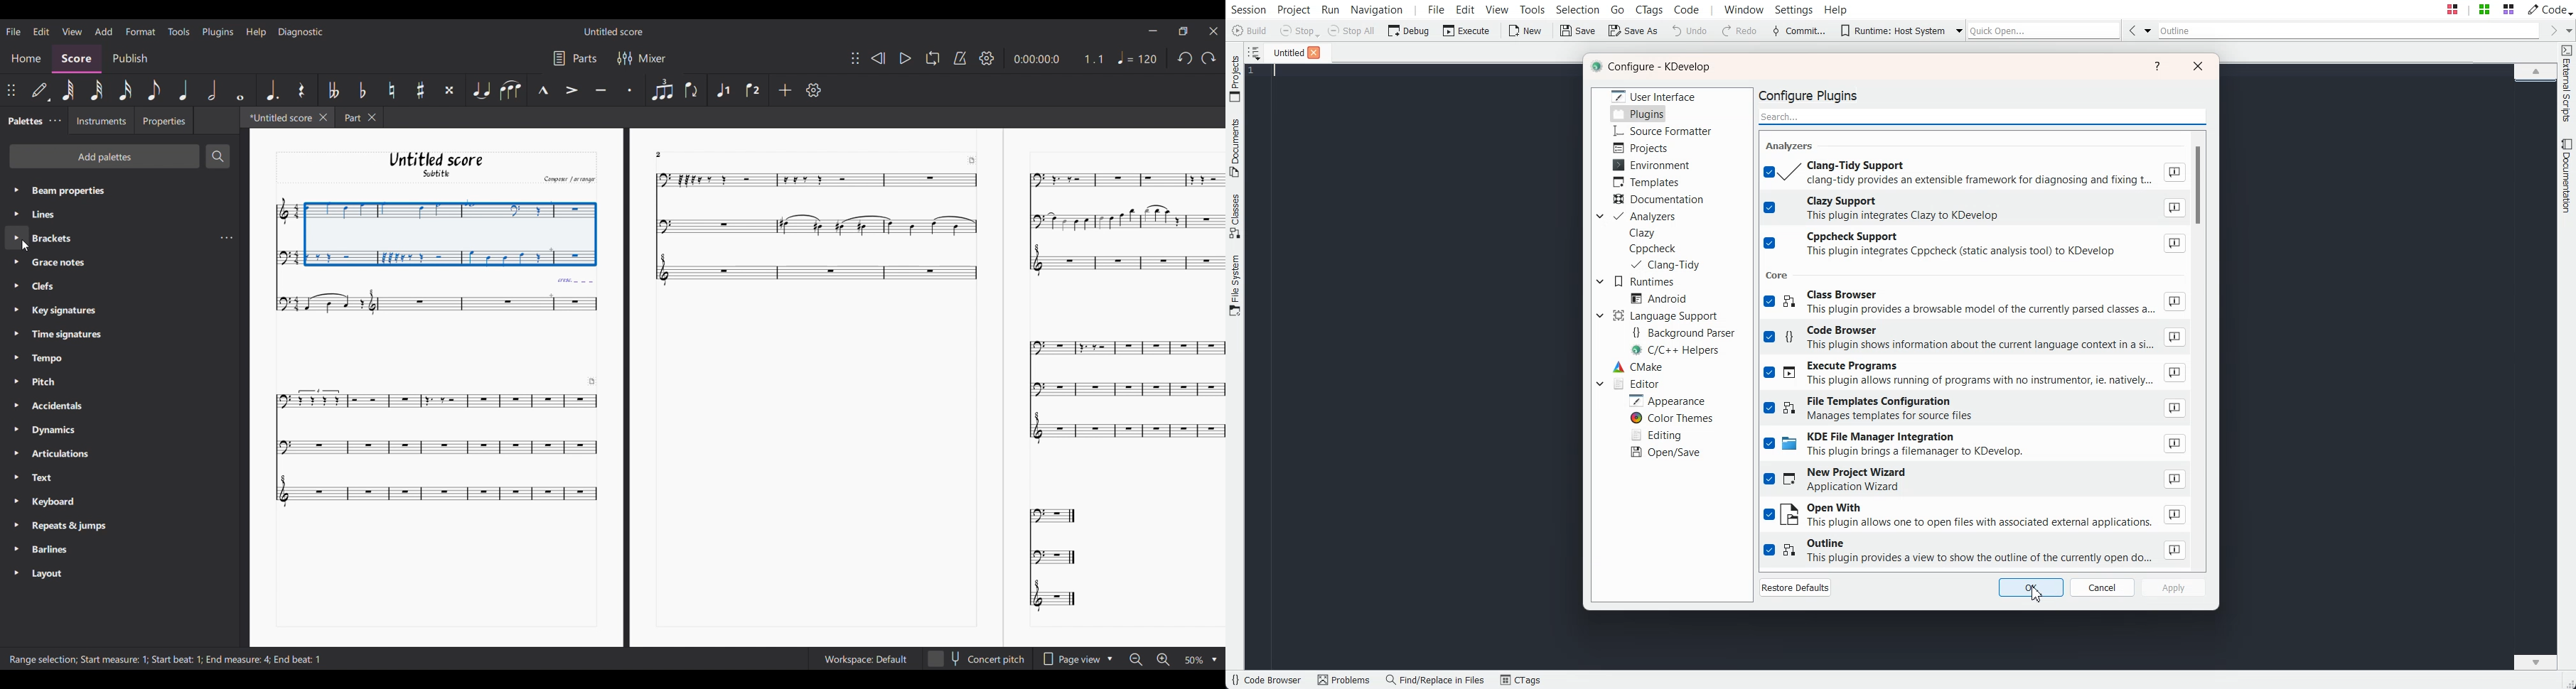 This screenshot has height=700, width=2576. What do you see at coordinates (1251, 32) in the screenshot?
I see `Build` at bounding box center [1251, 32].